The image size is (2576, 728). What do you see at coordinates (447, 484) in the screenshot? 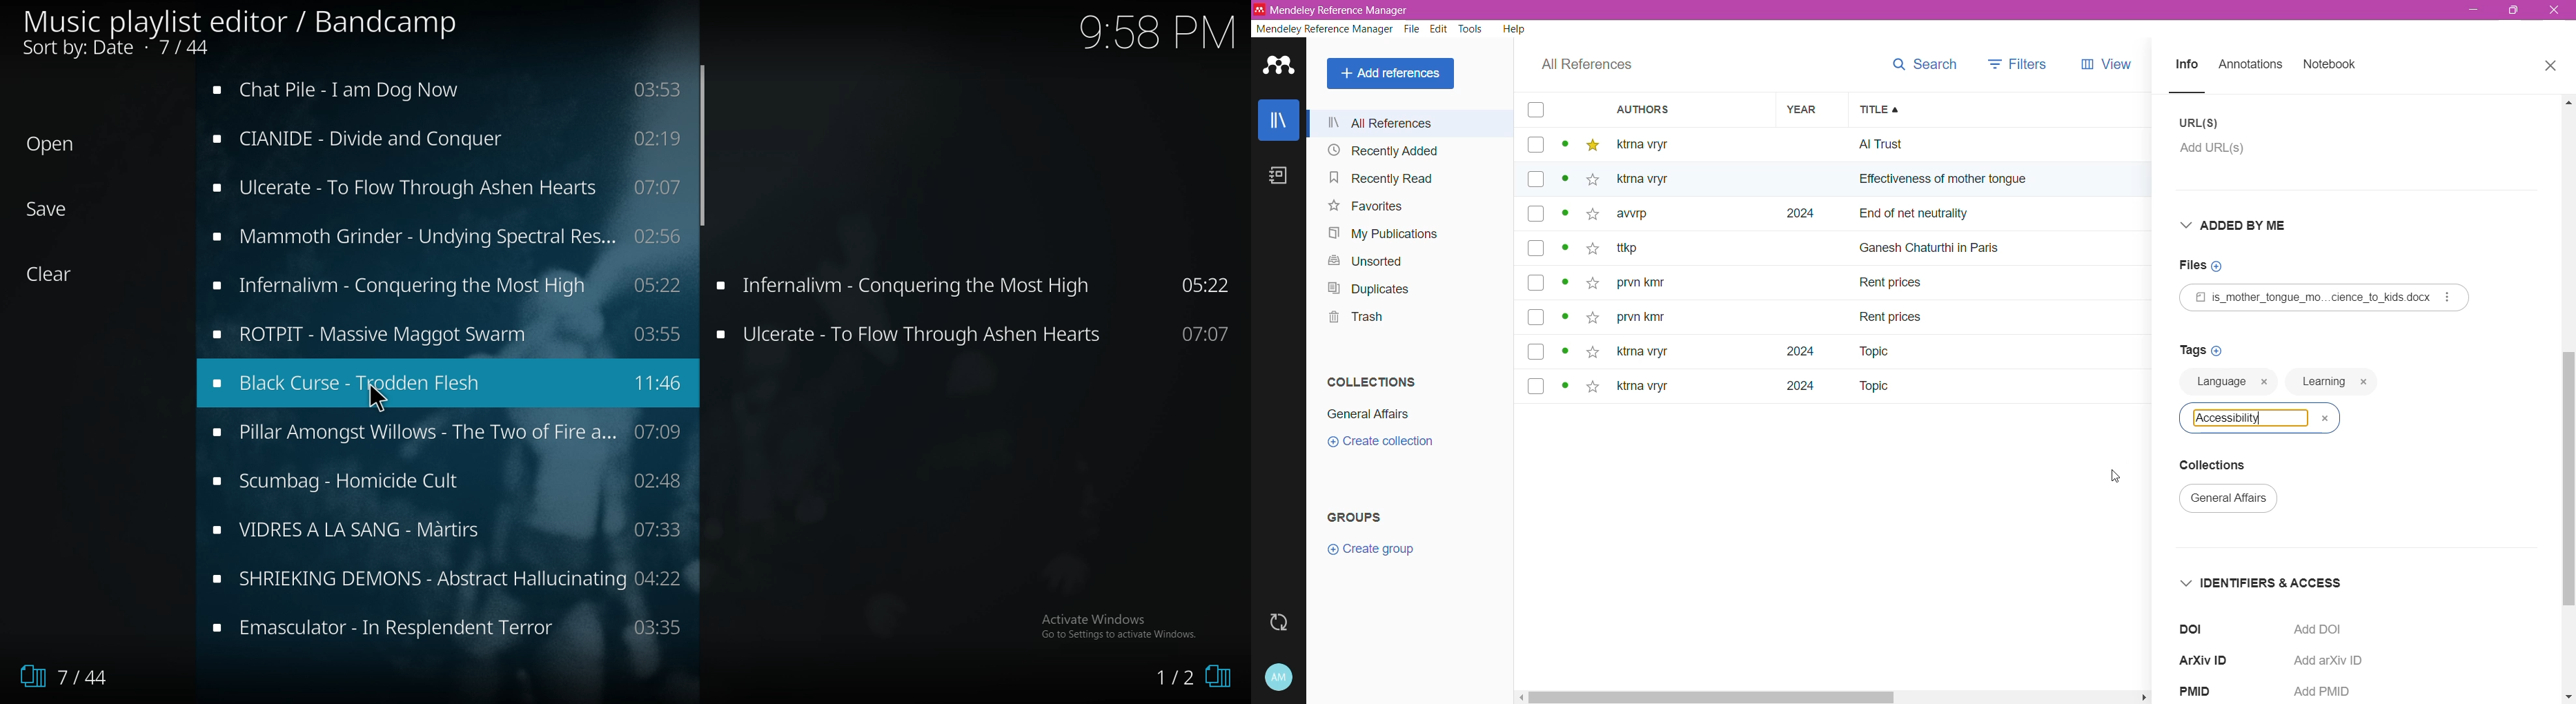
I see `music` at bounding box center [447, 484].